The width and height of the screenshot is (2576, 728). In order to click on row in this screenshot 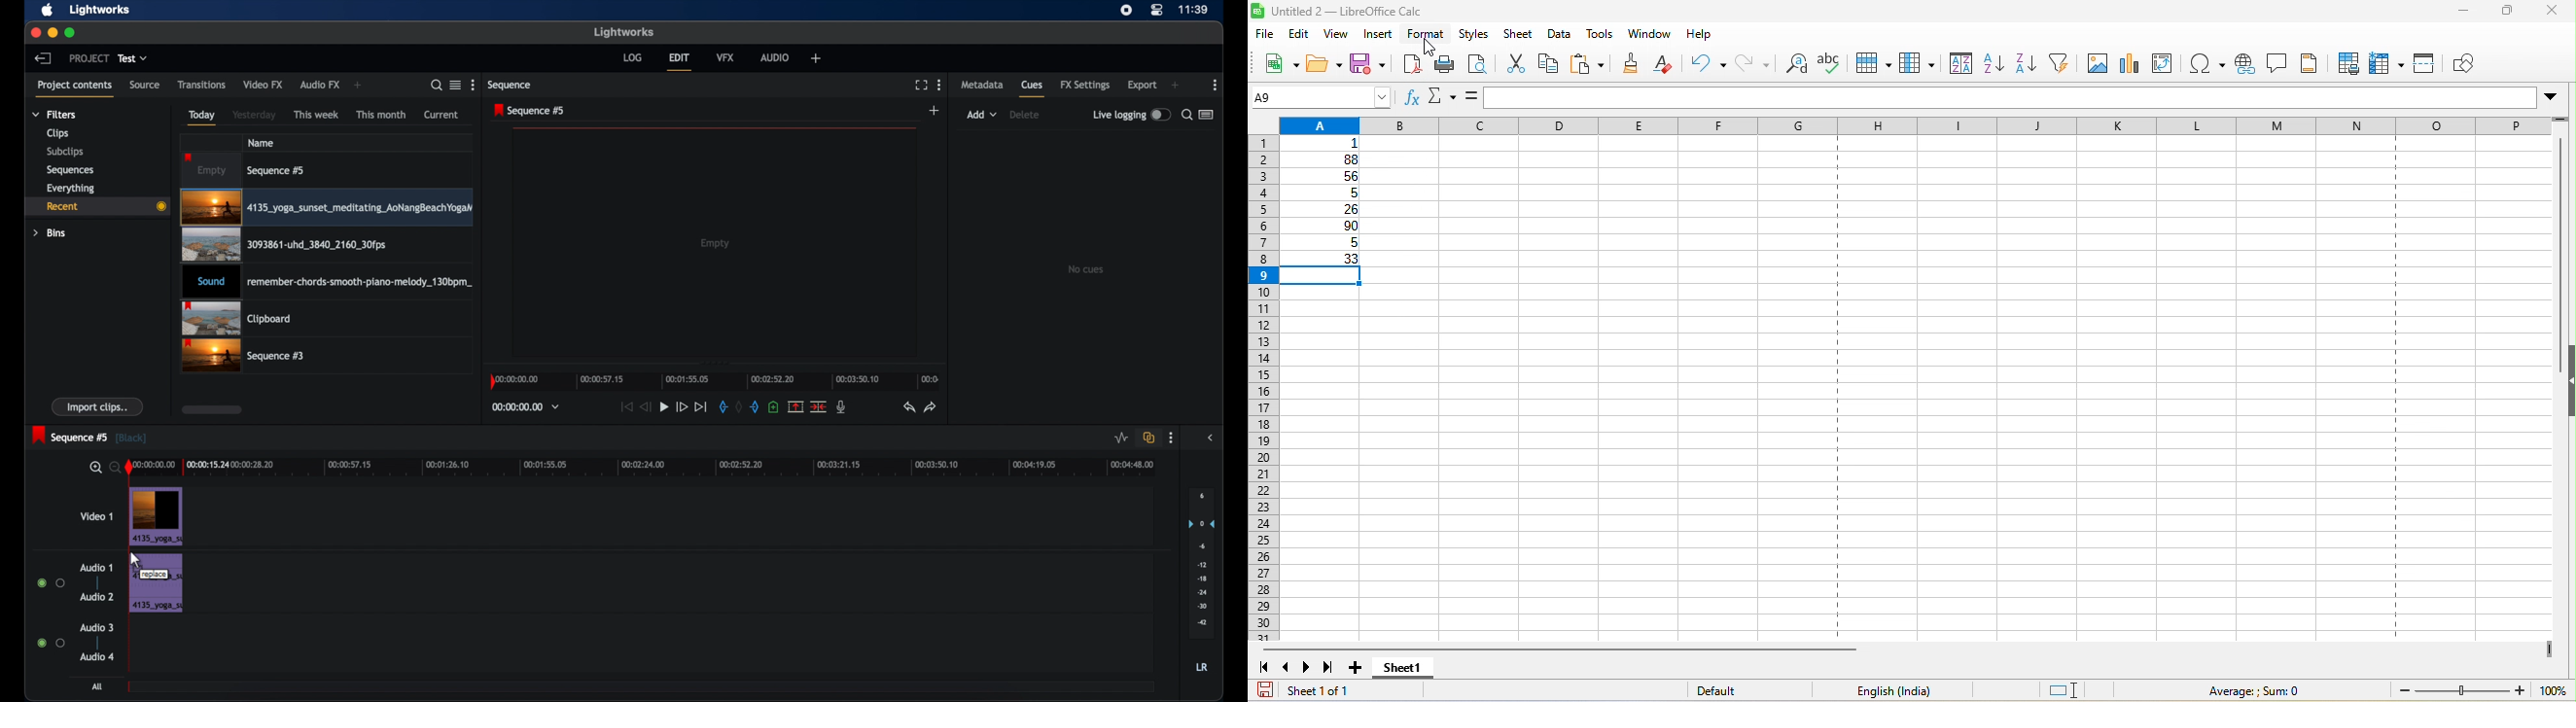, I will do `click(1871, 65)`.